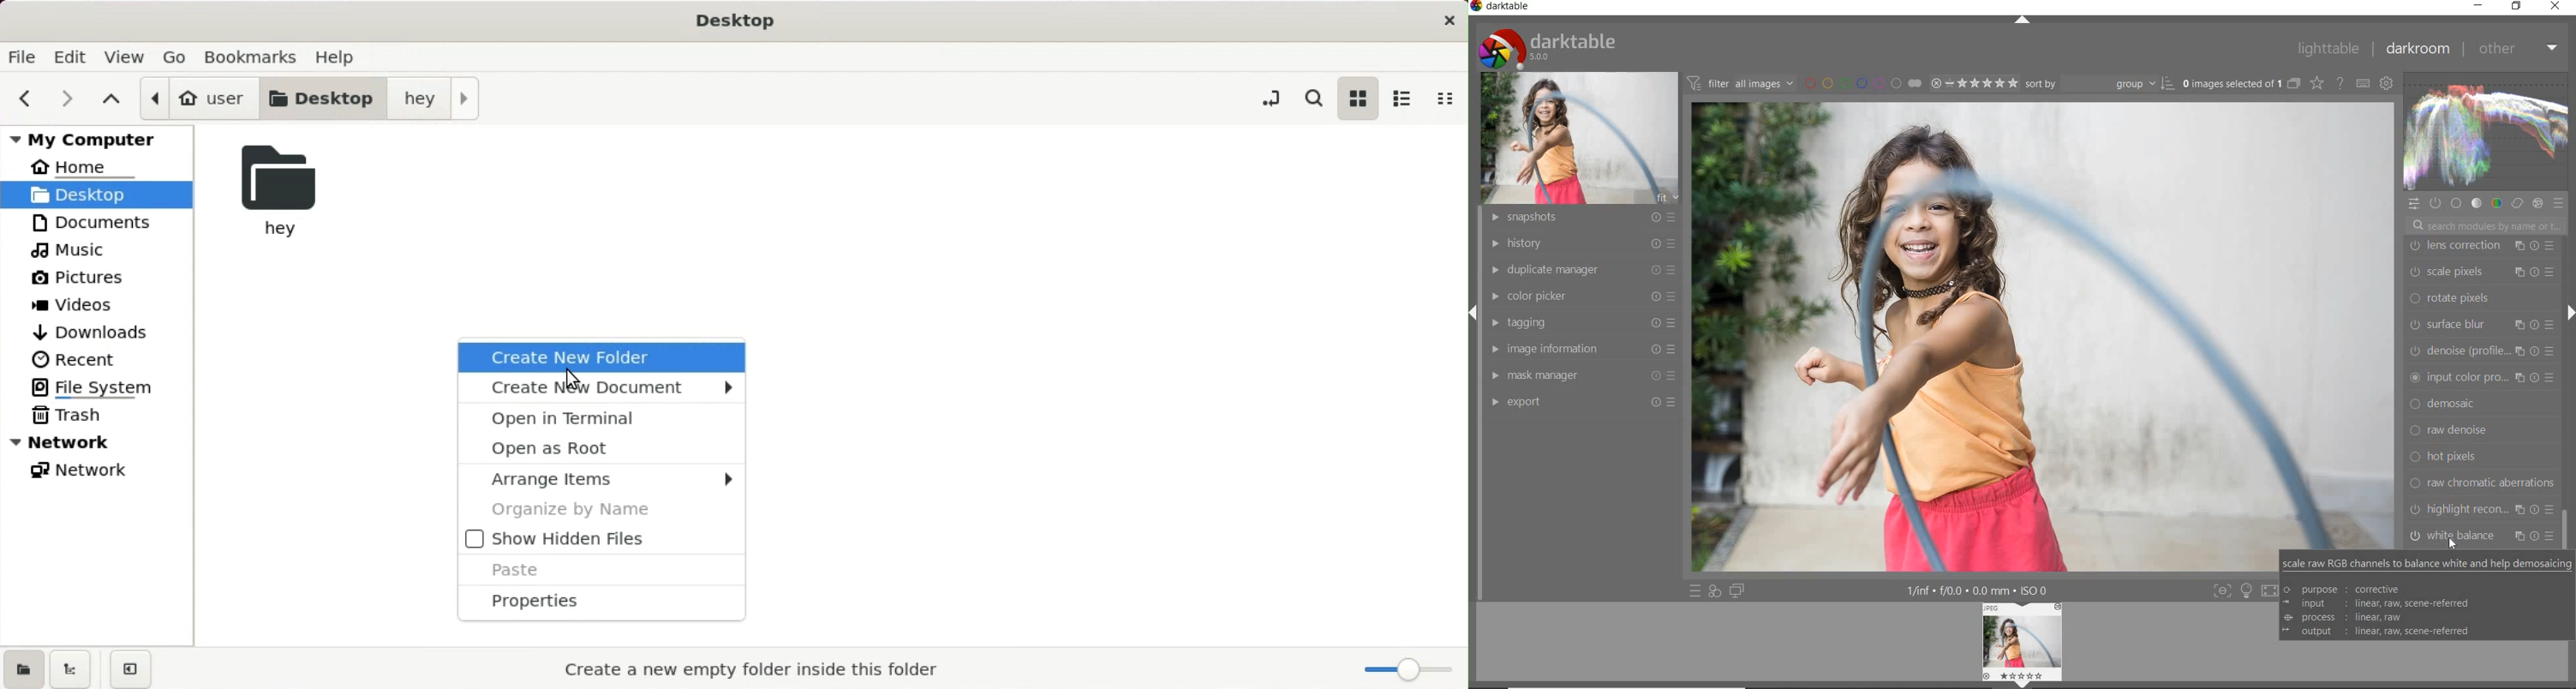 The height and width of the screenshot is (700, 2576). I want to click on grain, so click(2486, 461).